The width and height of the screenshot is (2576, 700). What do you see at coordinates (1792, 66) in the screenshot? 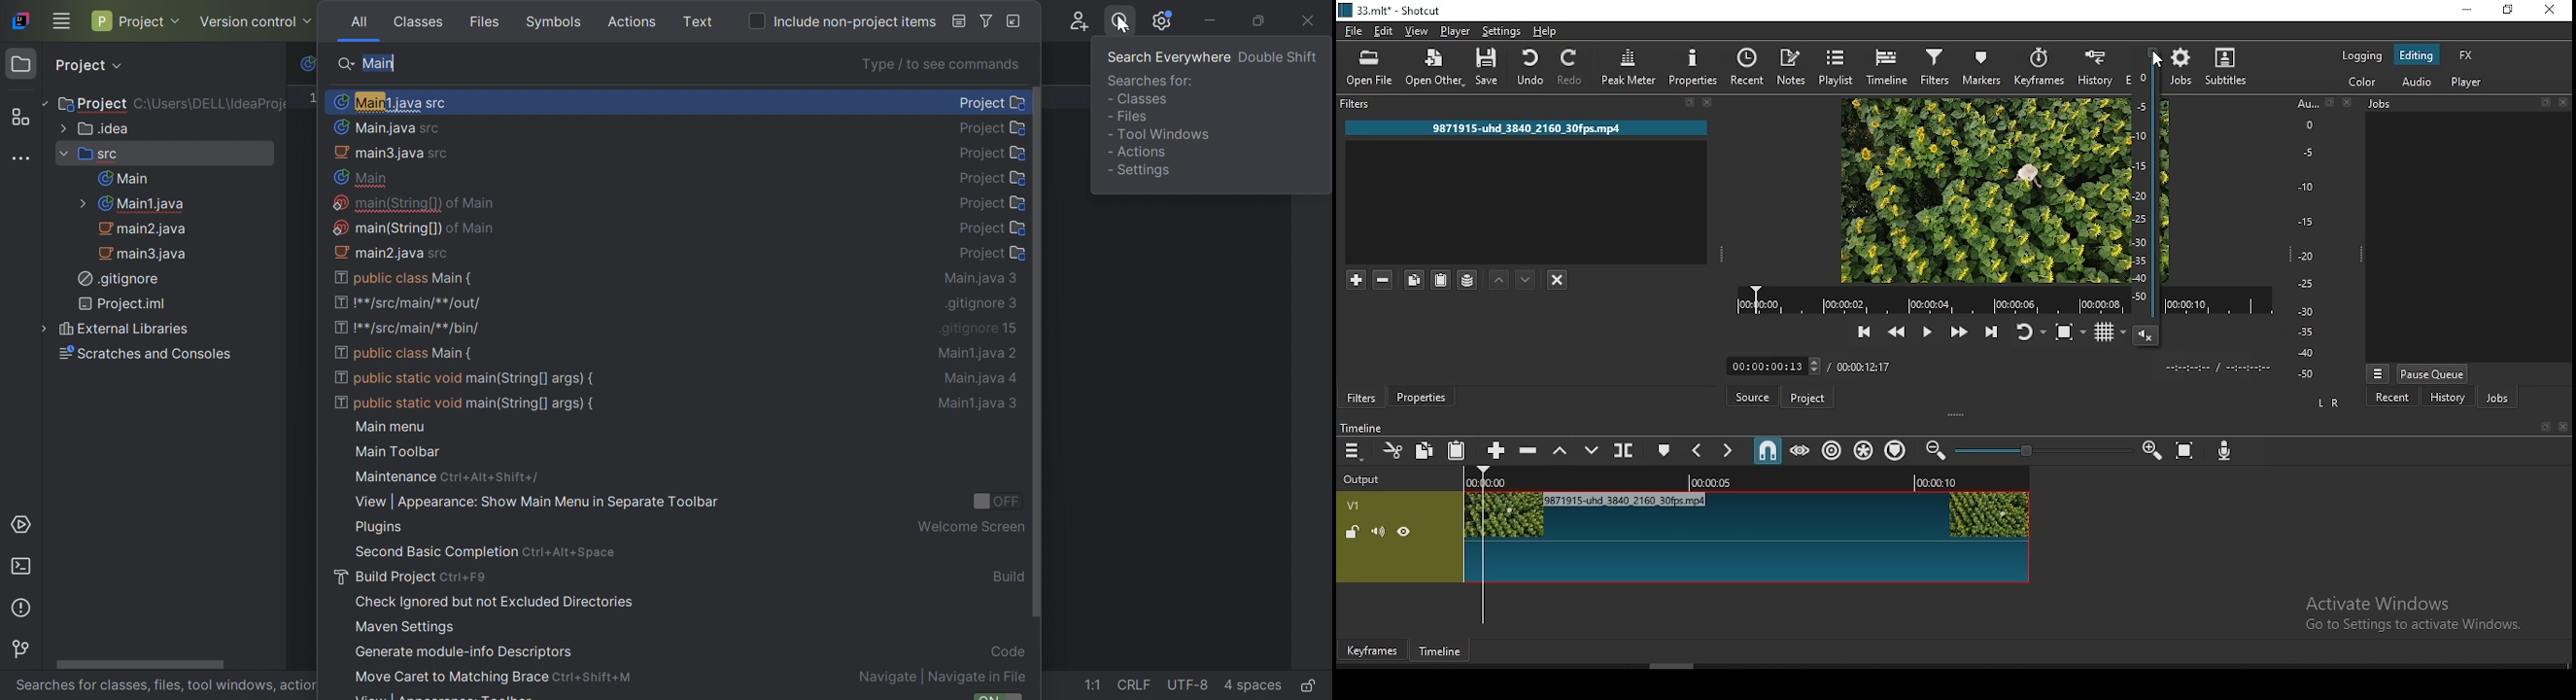
I see `notes` at bounding box center [1792, 66].